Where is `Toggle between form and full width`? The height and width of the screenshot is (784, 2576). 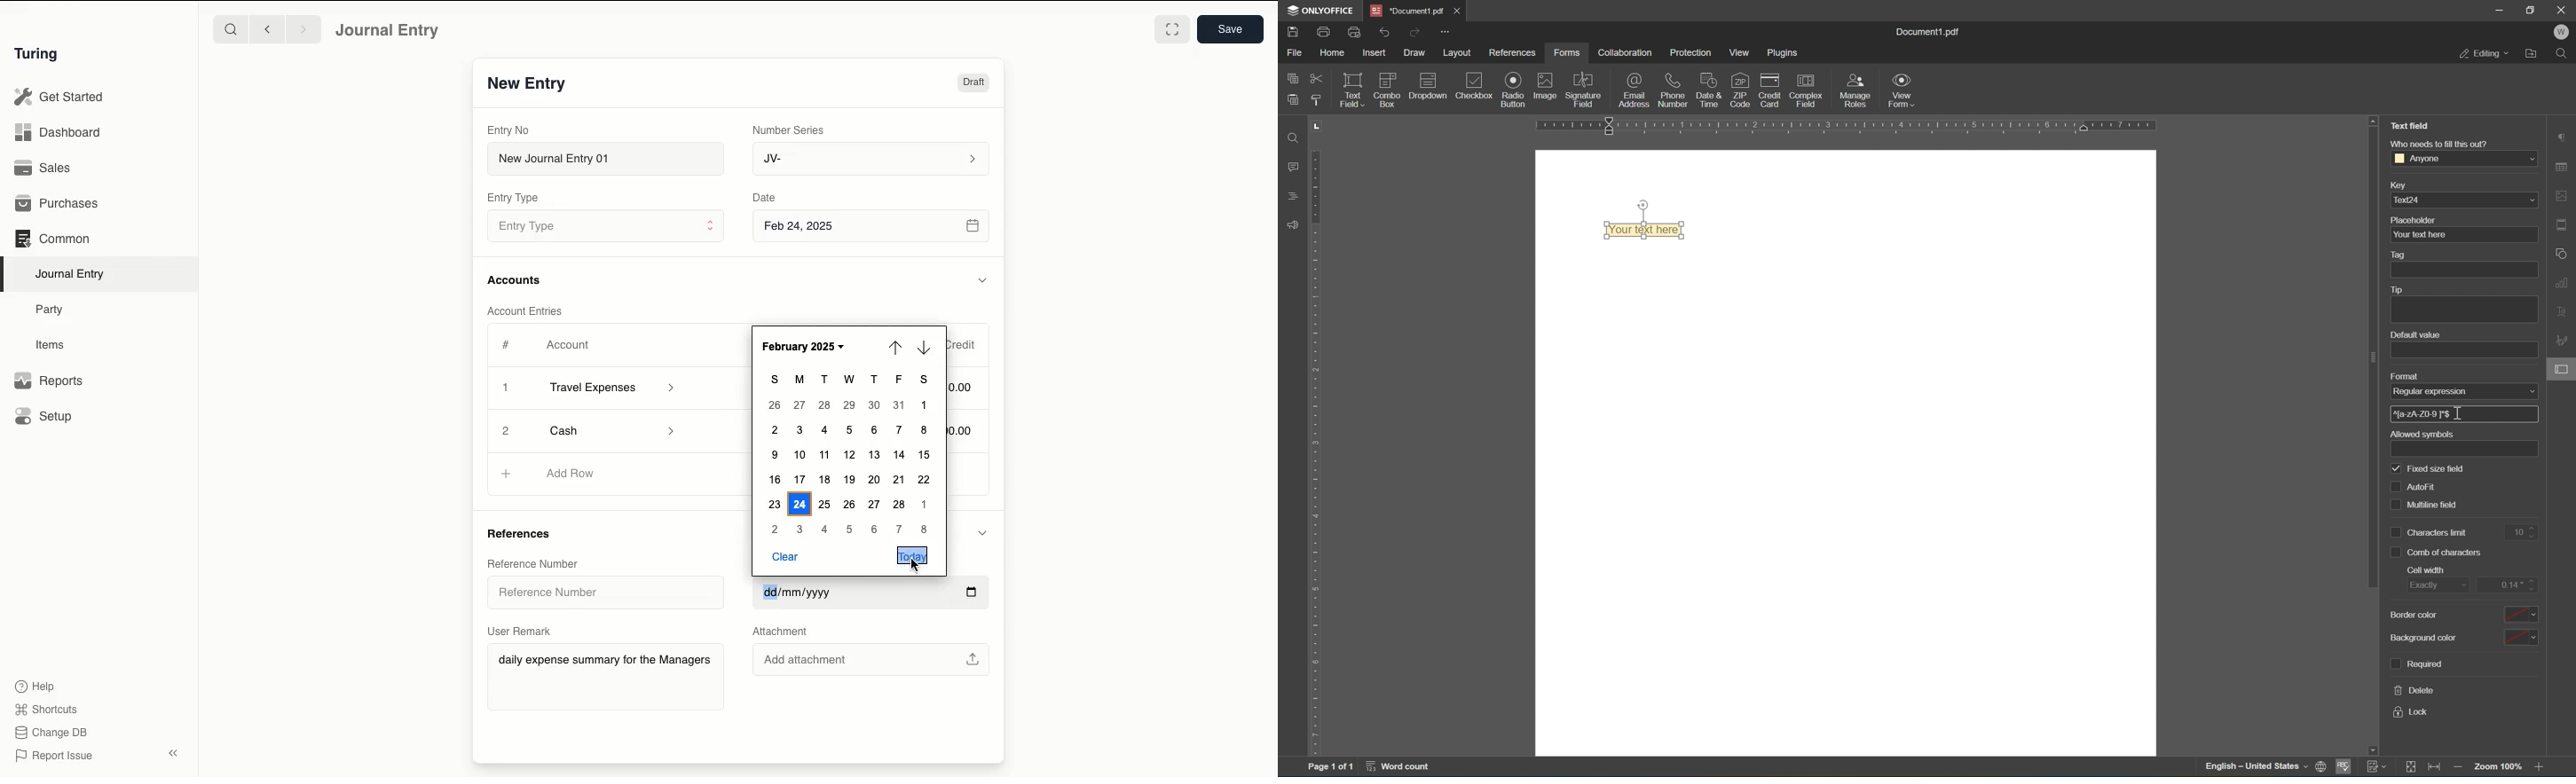
Toggle between form and full width is located at coordinates (1172, 29).